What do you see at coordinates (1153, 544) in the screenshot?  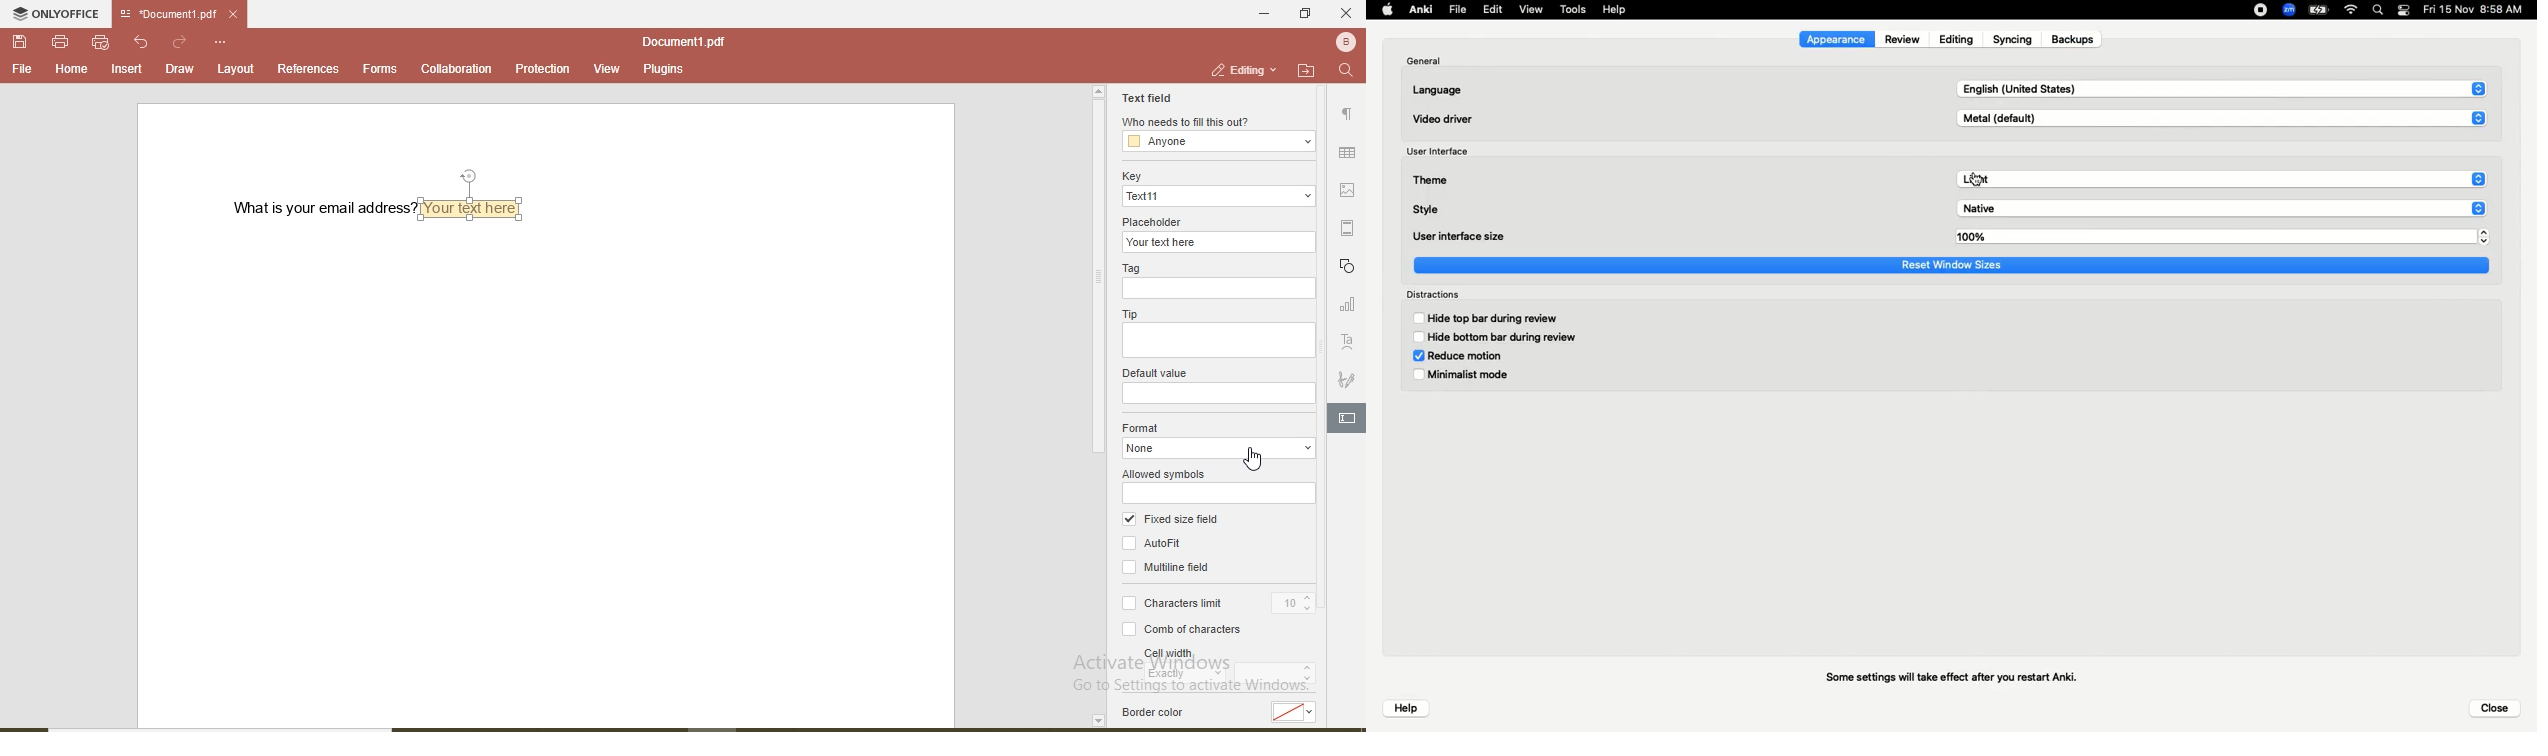 I see `Autofit` at bounding box center [1153, 544].